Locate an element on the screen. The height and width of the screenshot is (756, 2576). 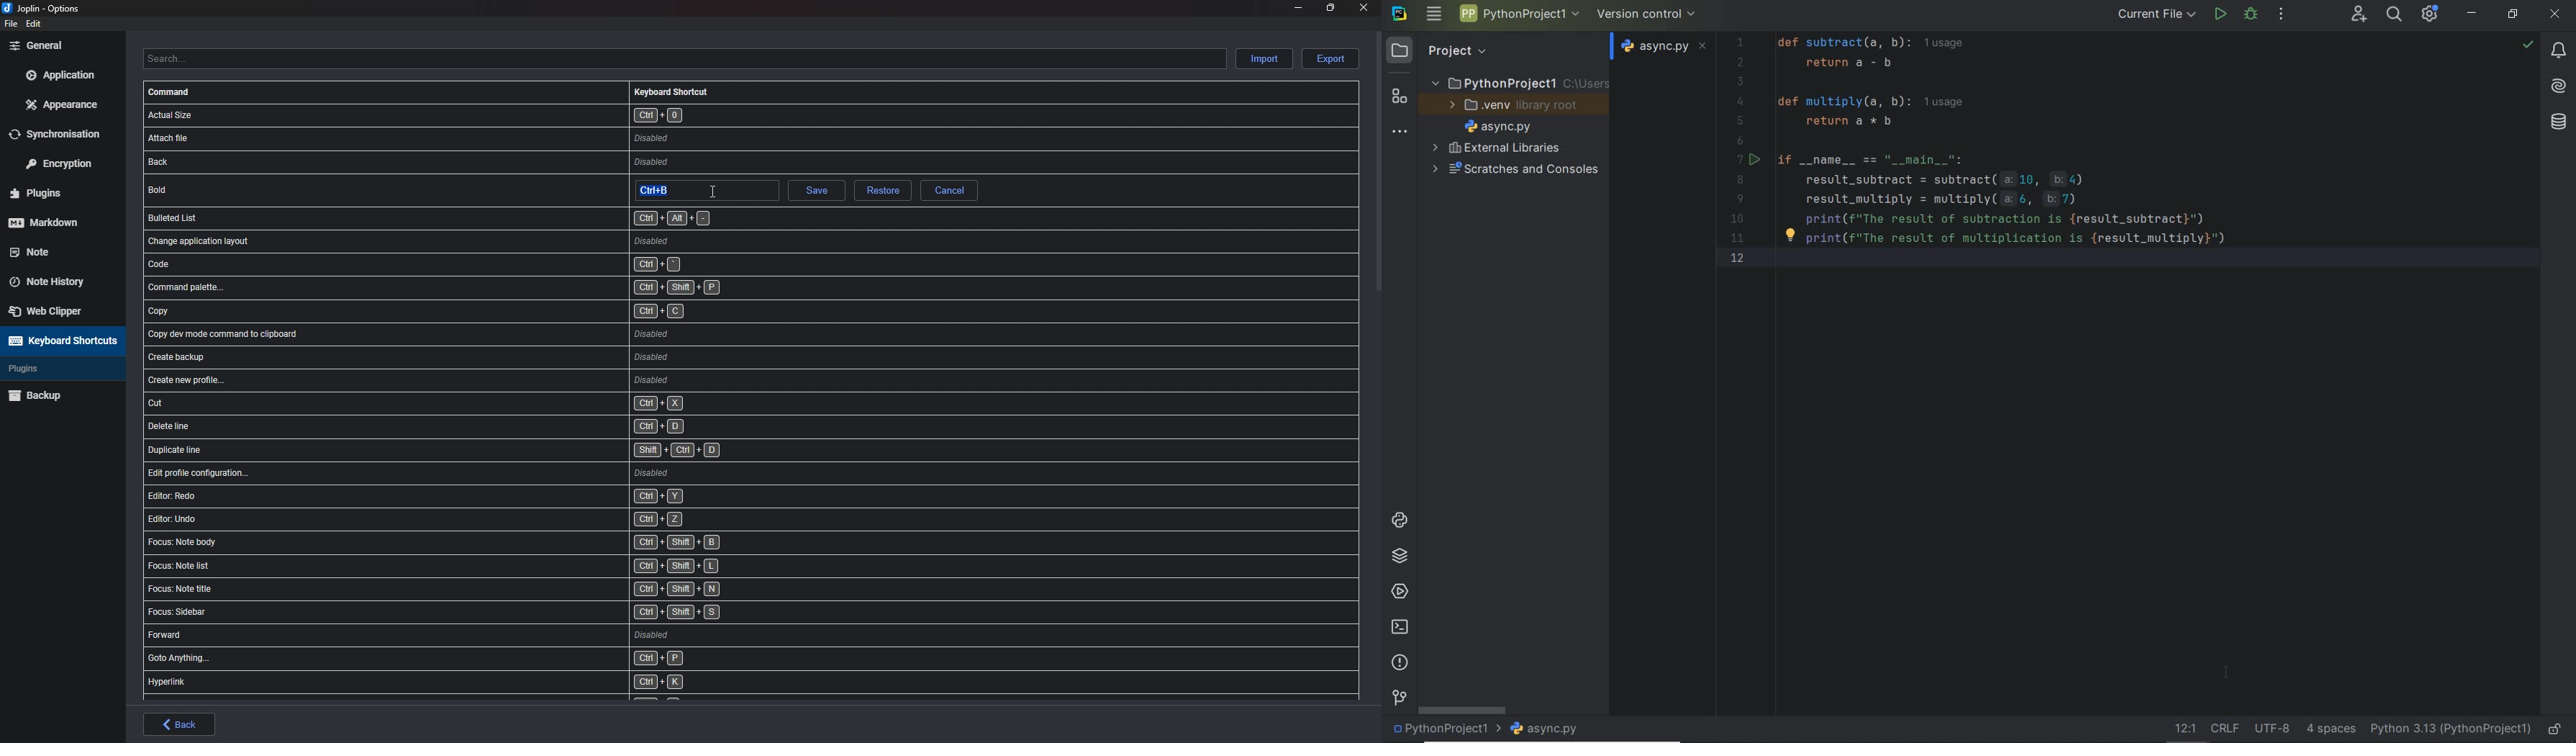
Resize is located at coordinates (1330, 7).